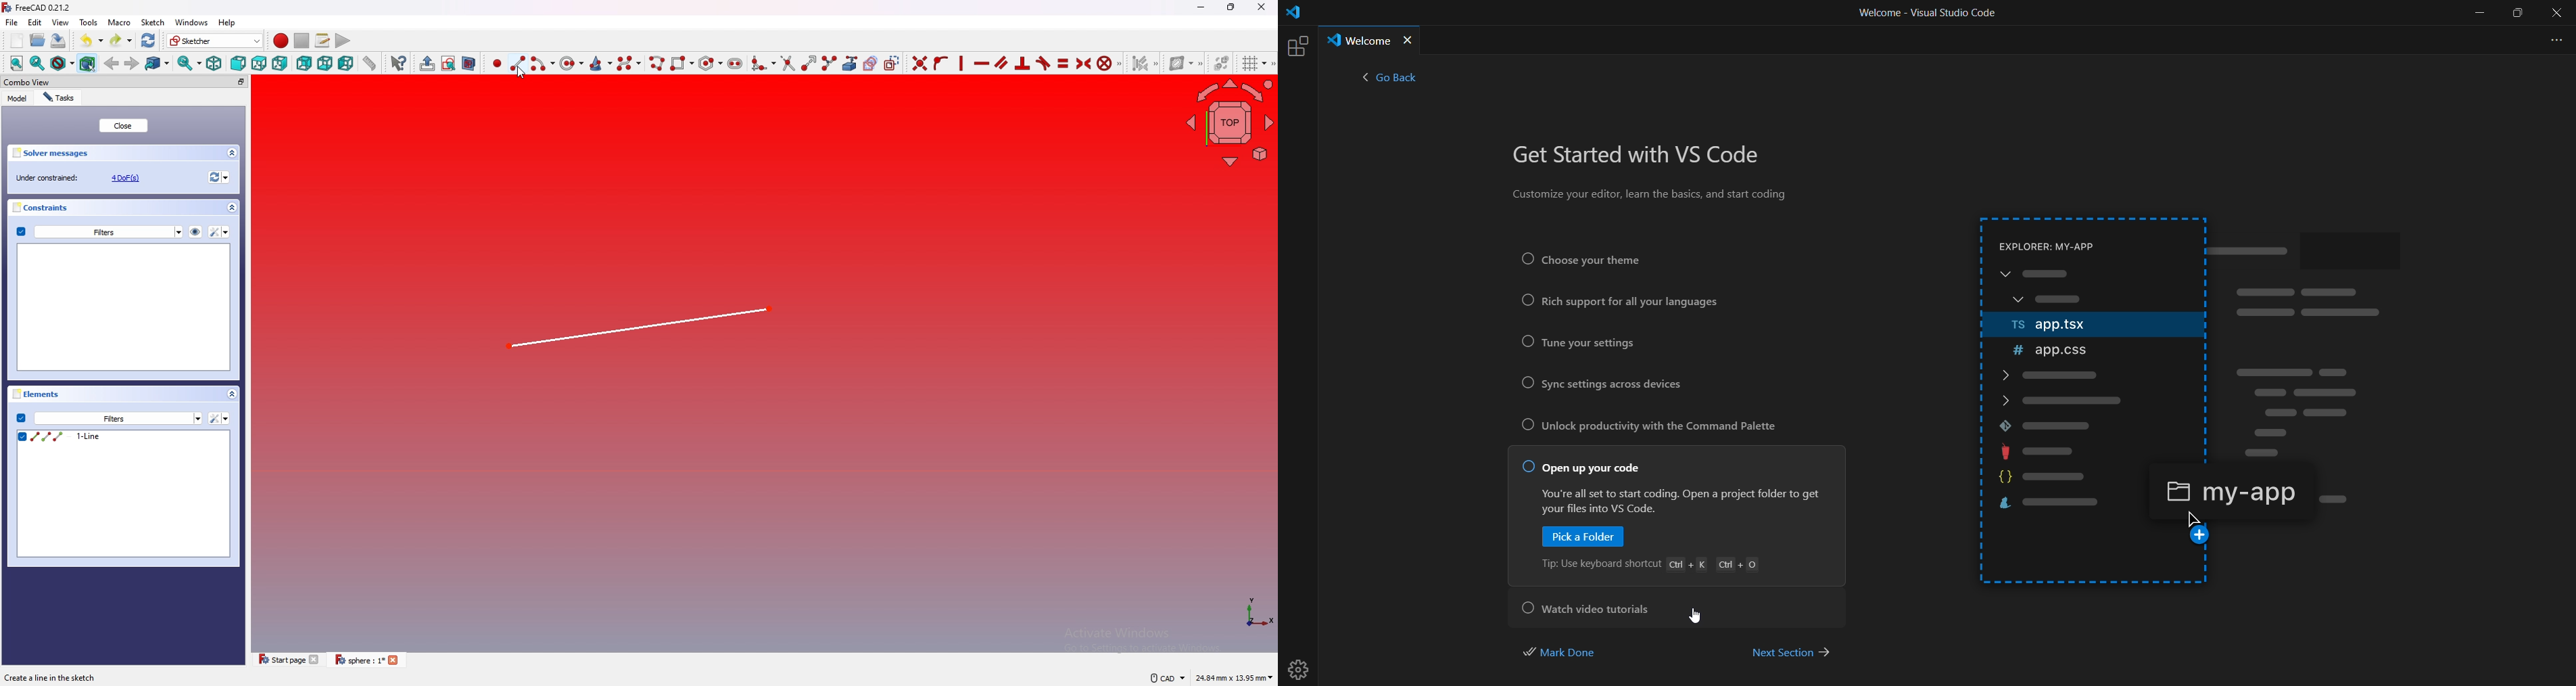  What do you see at coordinates (518, 63) in the screenshot?
I see `Create line` at bounding box center [518, 63].